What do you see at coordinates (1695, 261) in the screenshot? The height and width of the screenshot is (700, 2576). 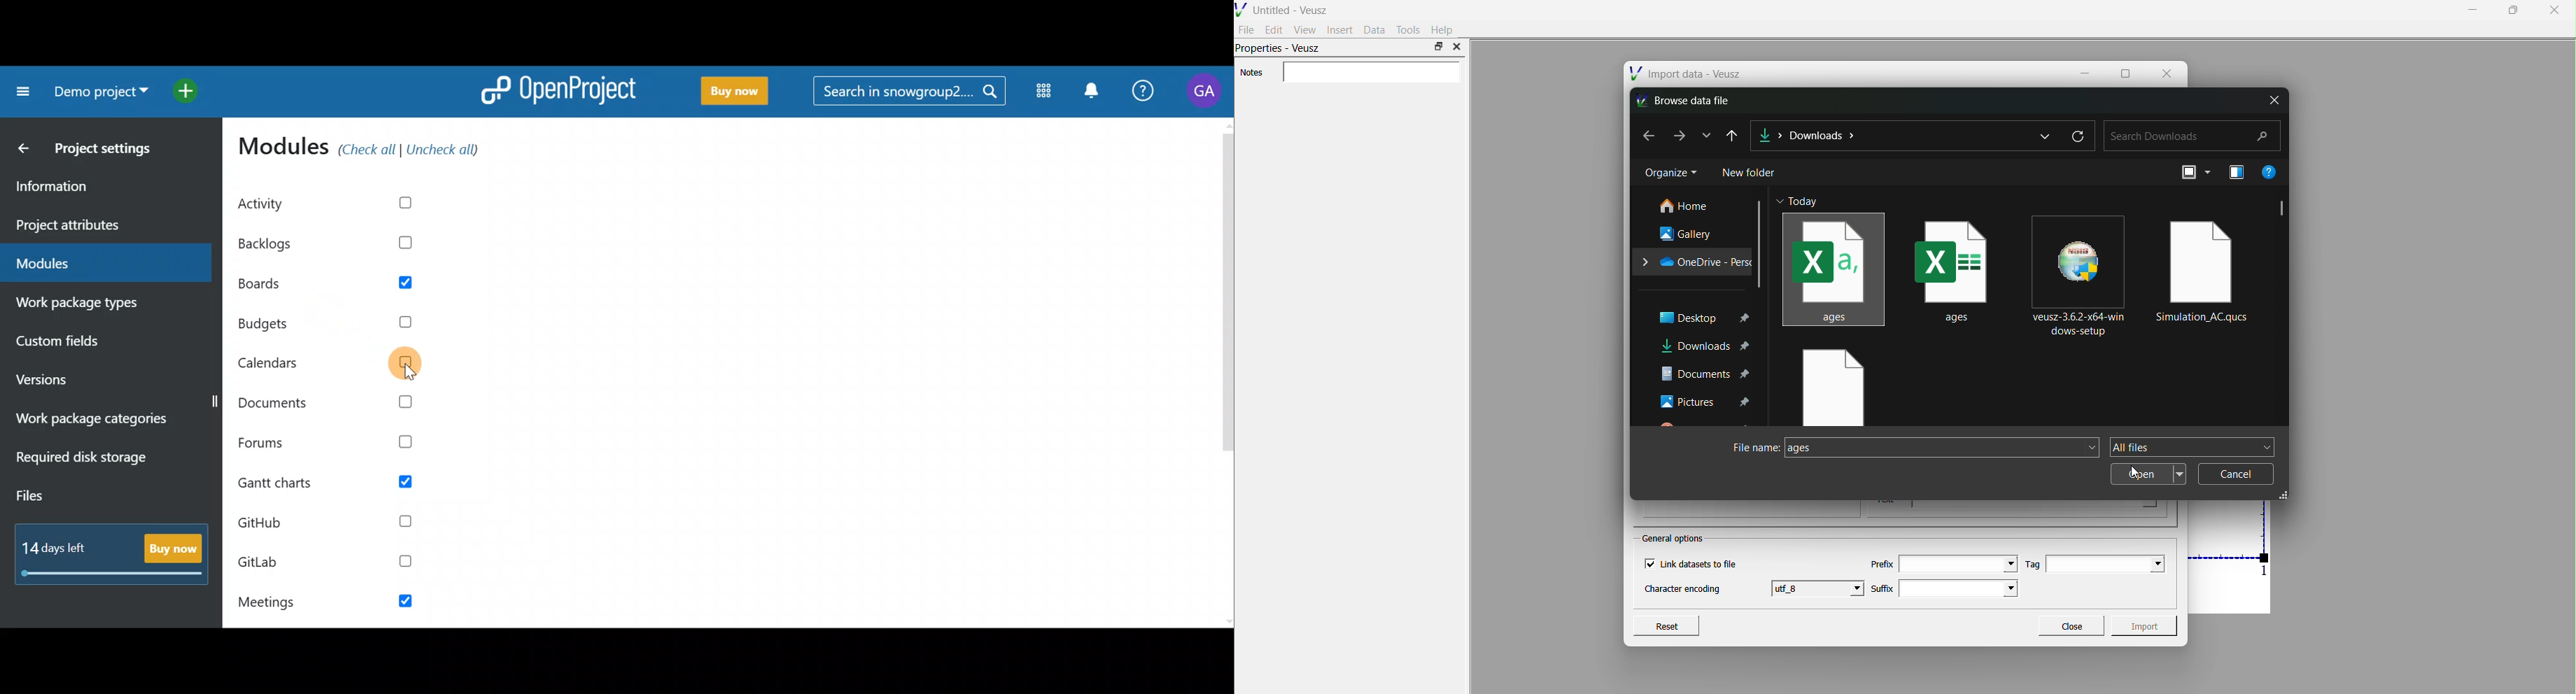 I see `‘OneDrive - Perso` at bounding box center [1695, 261].